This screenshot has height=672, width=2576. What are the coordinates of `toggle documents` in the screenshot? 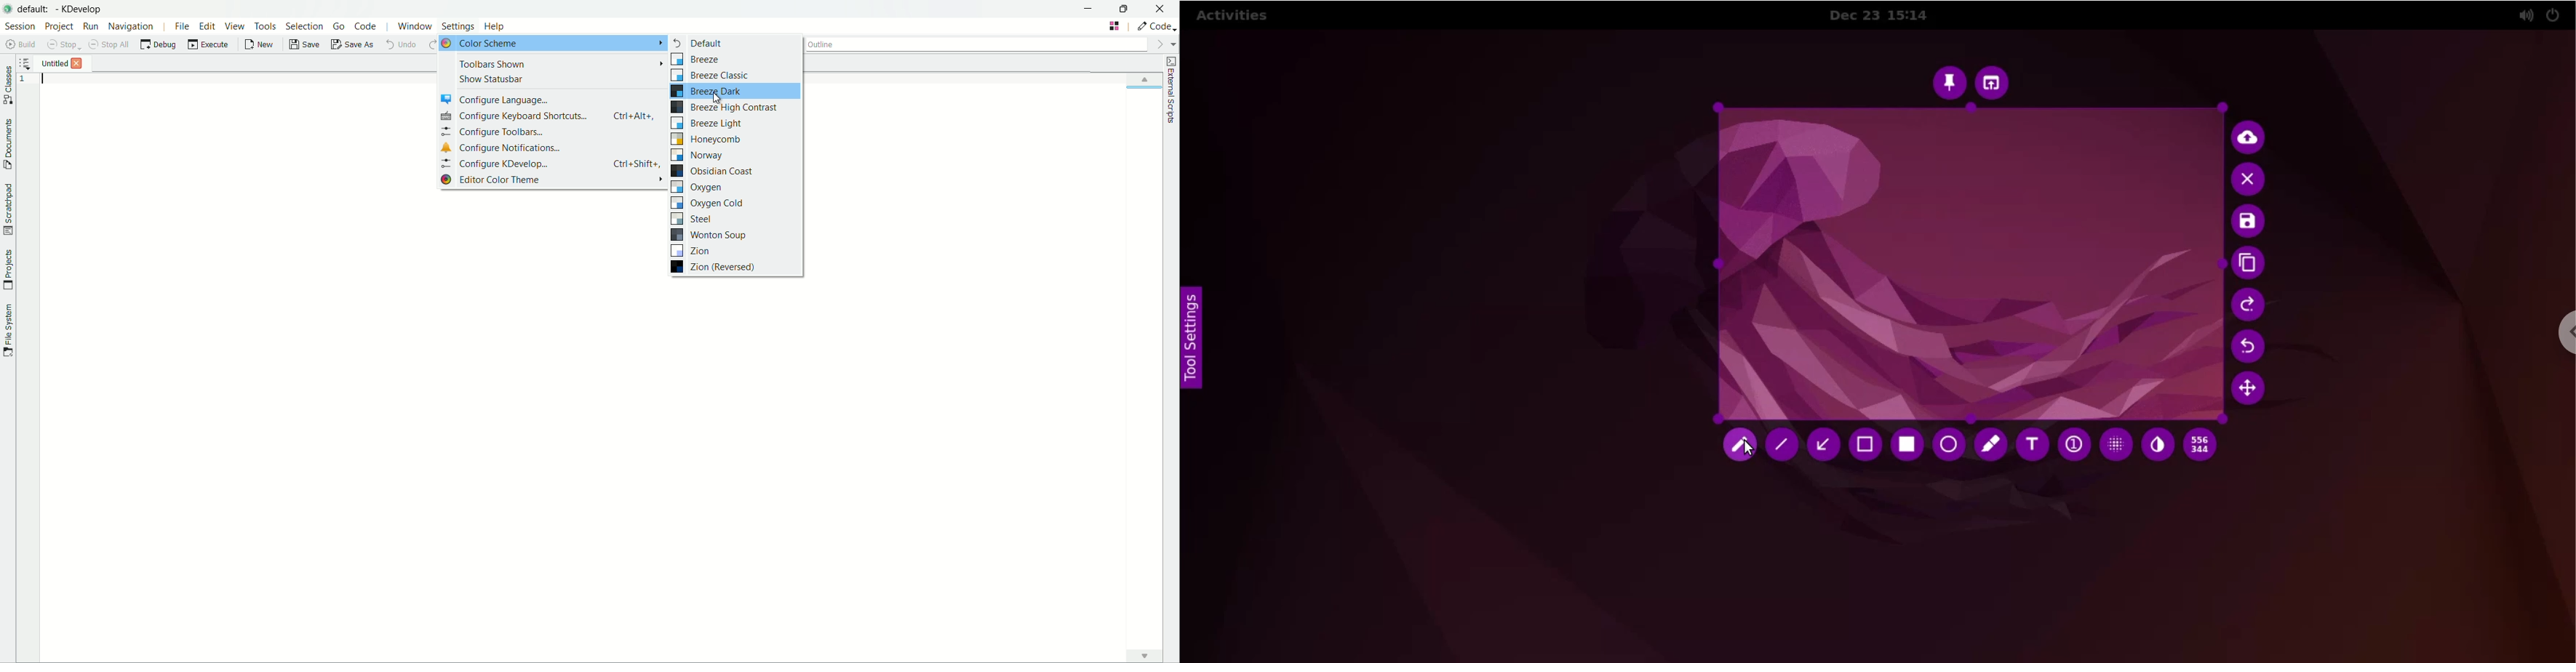 It's located at (10, 145).